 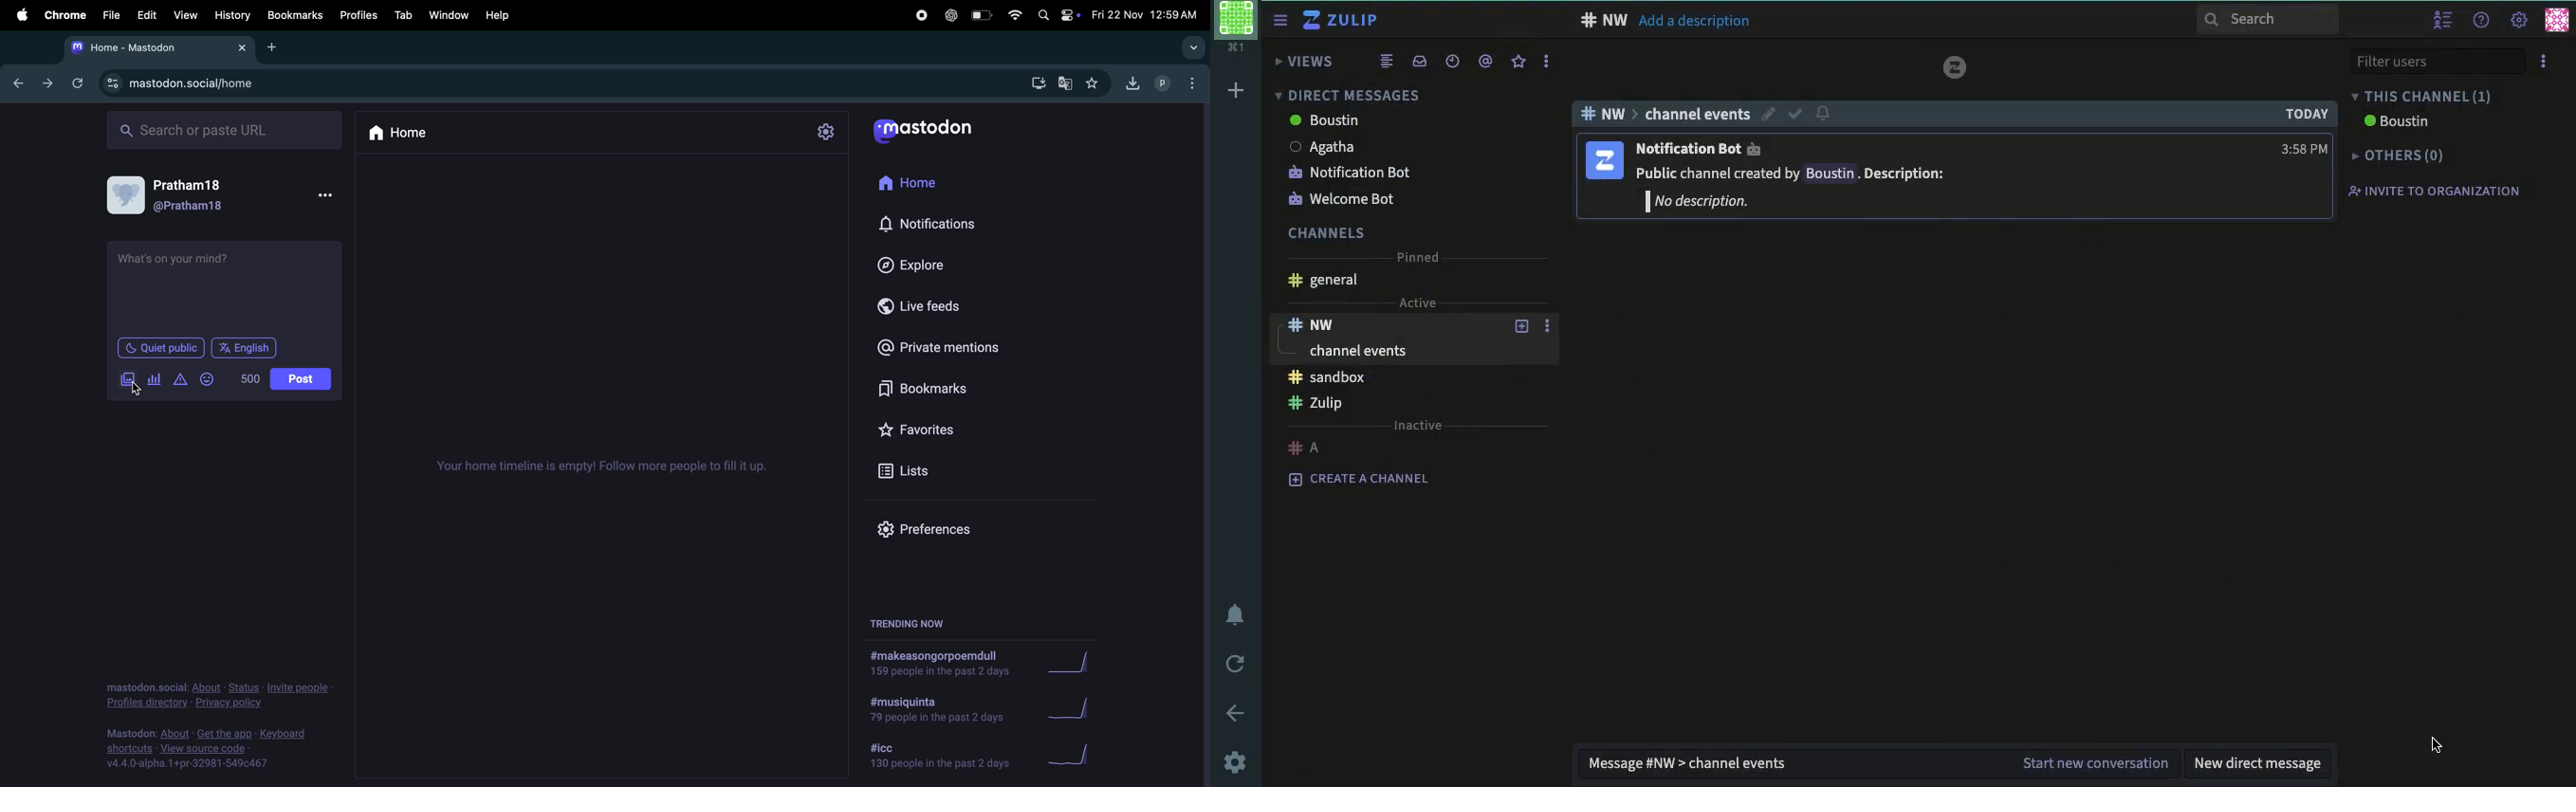 What do you see at coordinates (1451, 62) in the screenshot?
I see `recent conversation` at bounding box center [1451, 62].